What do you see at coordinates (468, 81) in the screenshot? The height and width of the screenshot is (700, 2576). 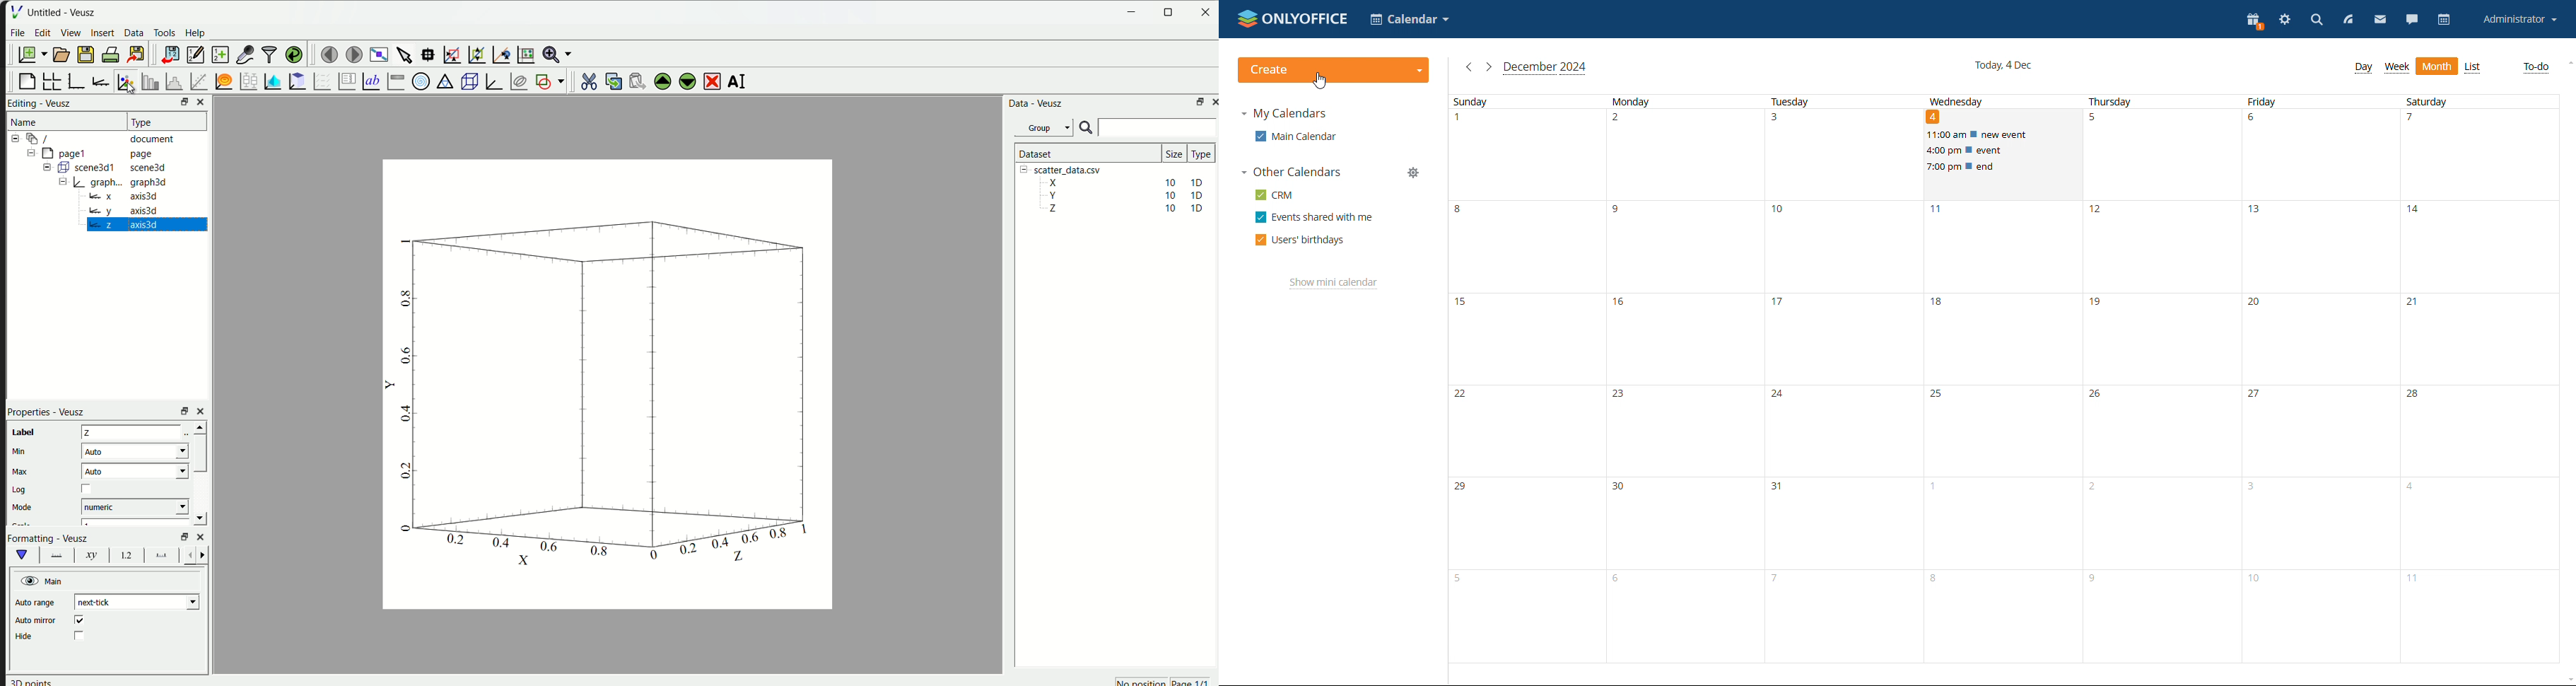 I see `3D scene` at bounding box center [468, 81].